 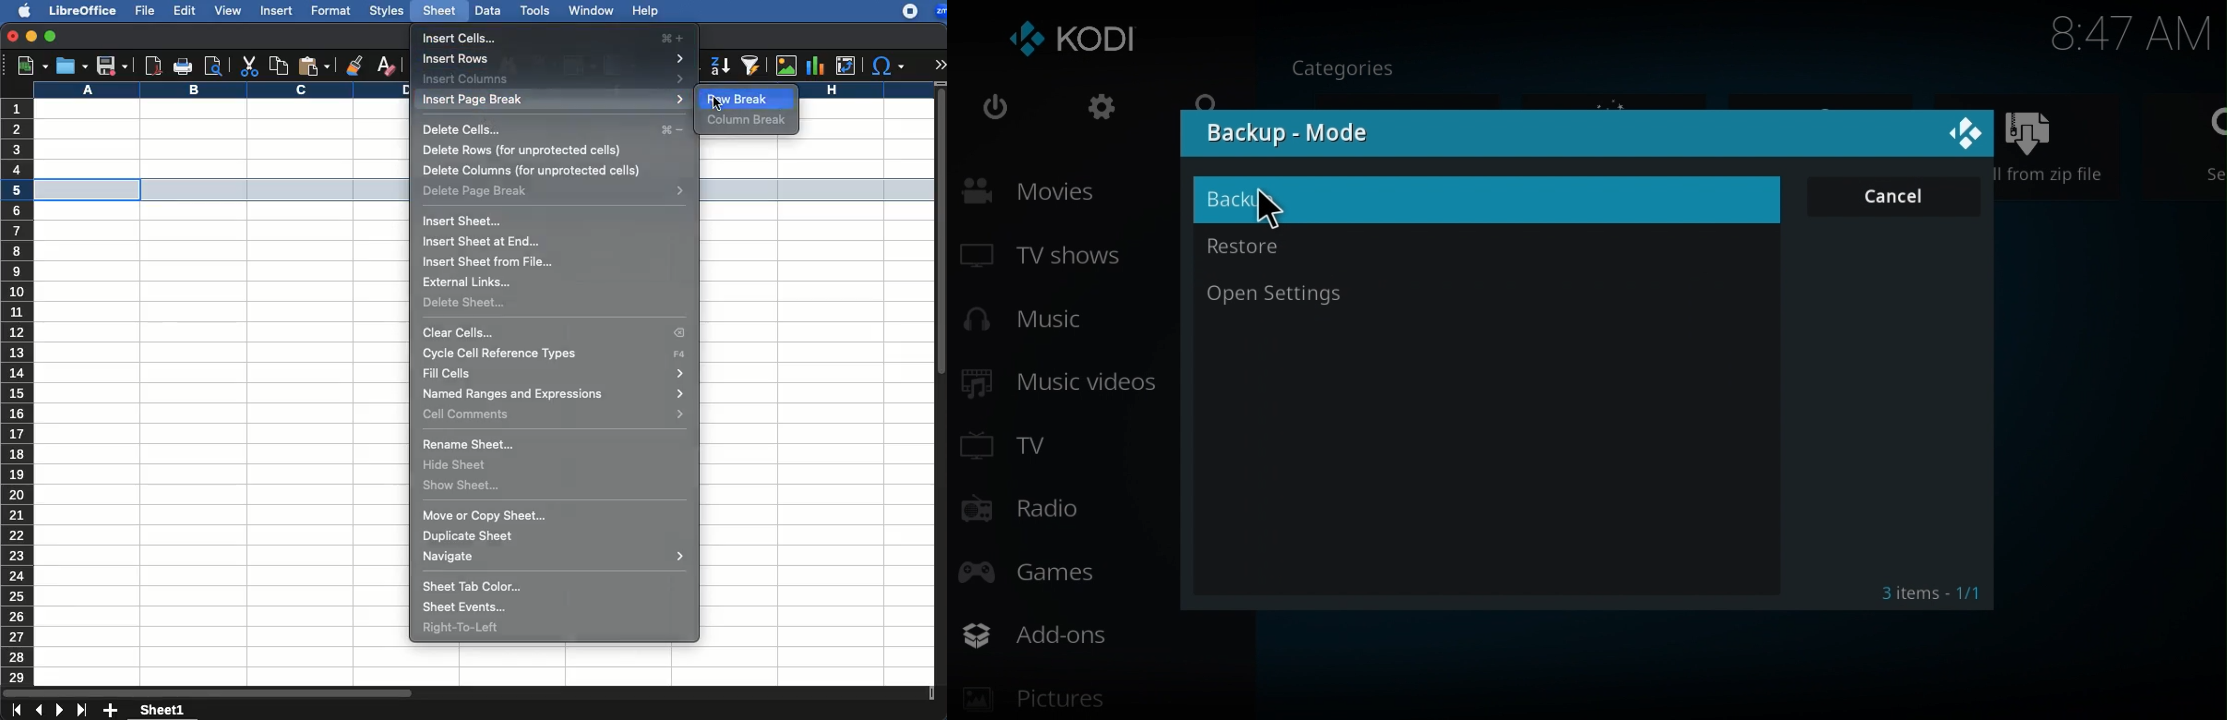 What do you see at coordinates (57, 711) in the screenshot?
I see `next sheet` at bounding box center [57, 711].